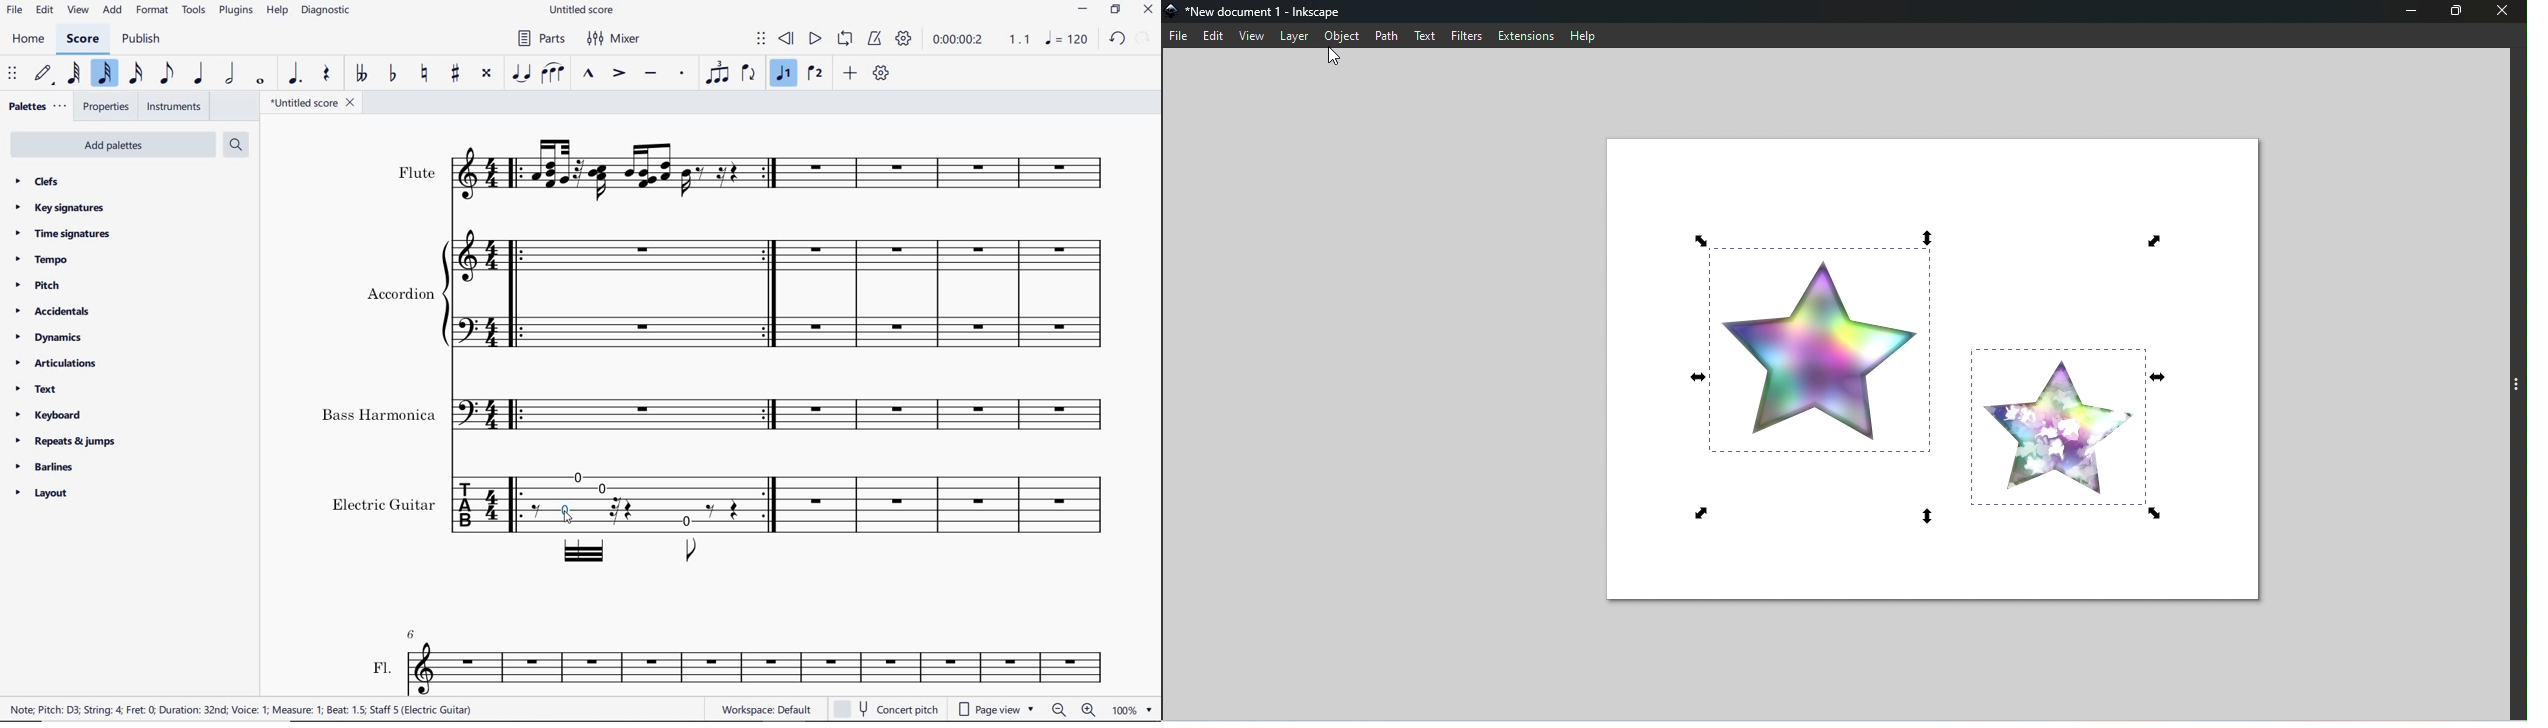 The image size is (2548, 728). What do you see at coordinates (111, 145) in the screenshot?
I see `add palettes` at bounding box center [111, 145].